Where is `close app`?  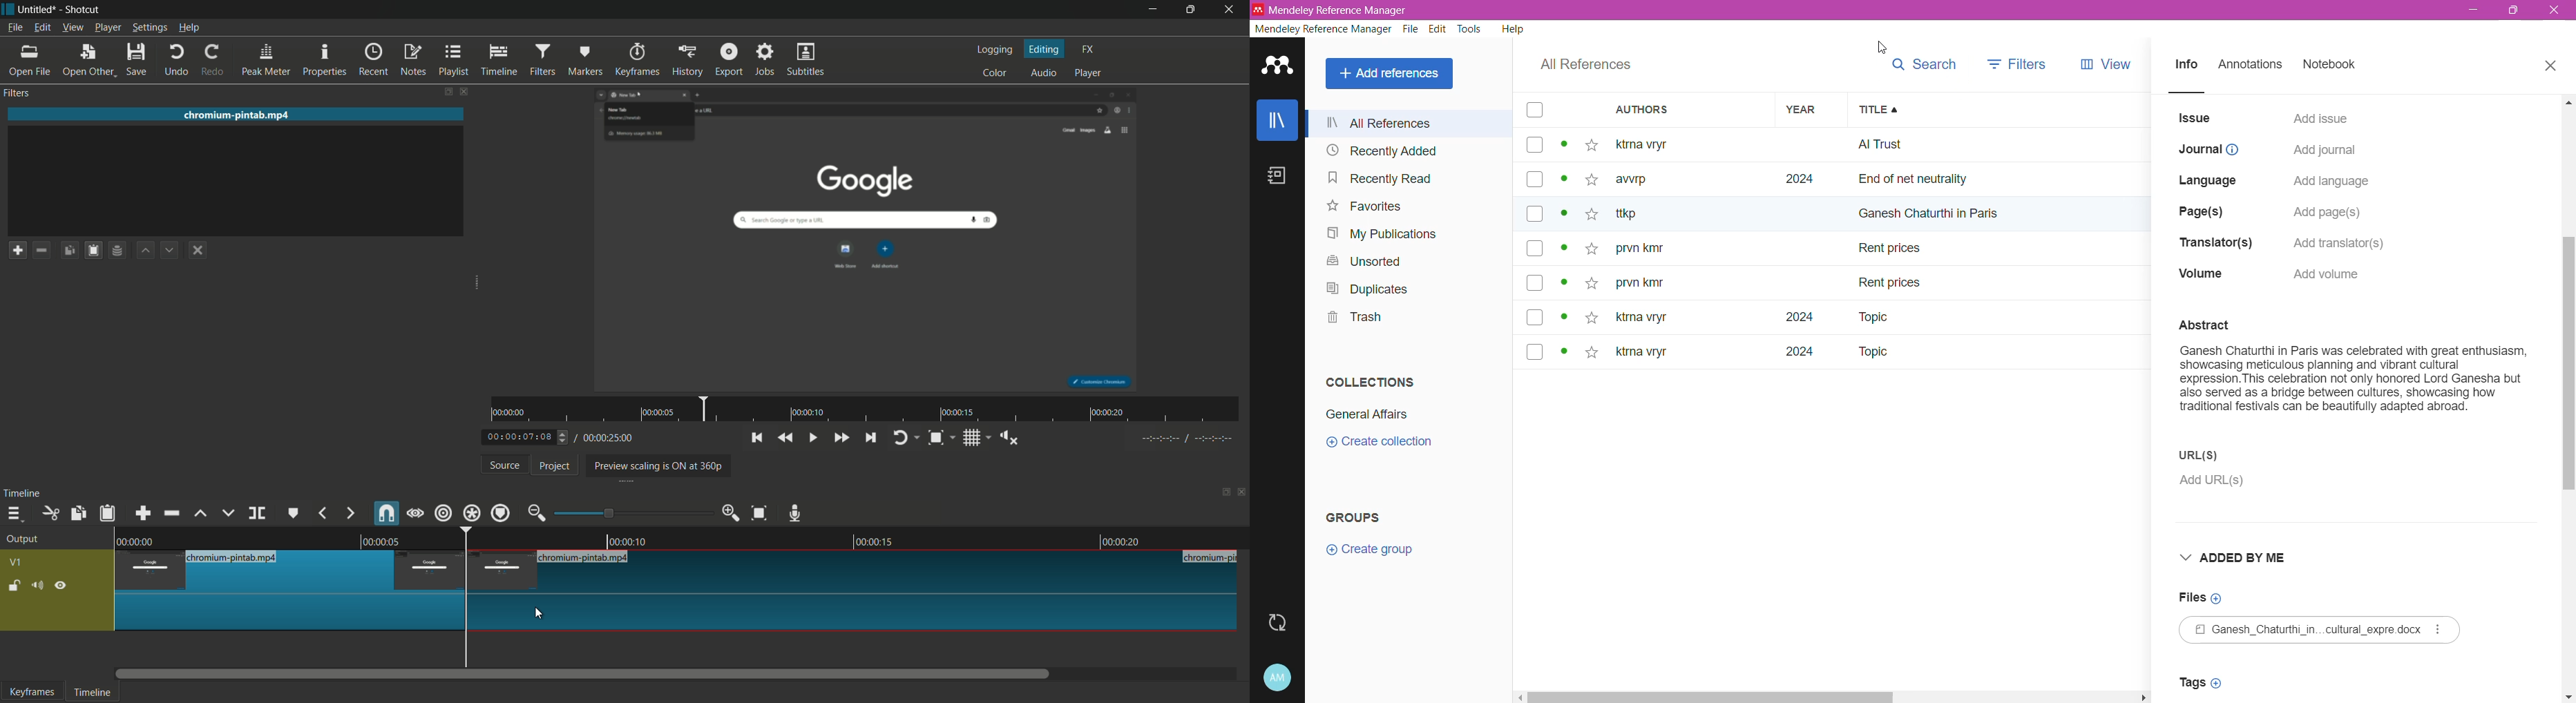 close app is located at coordinates (1231, 10).